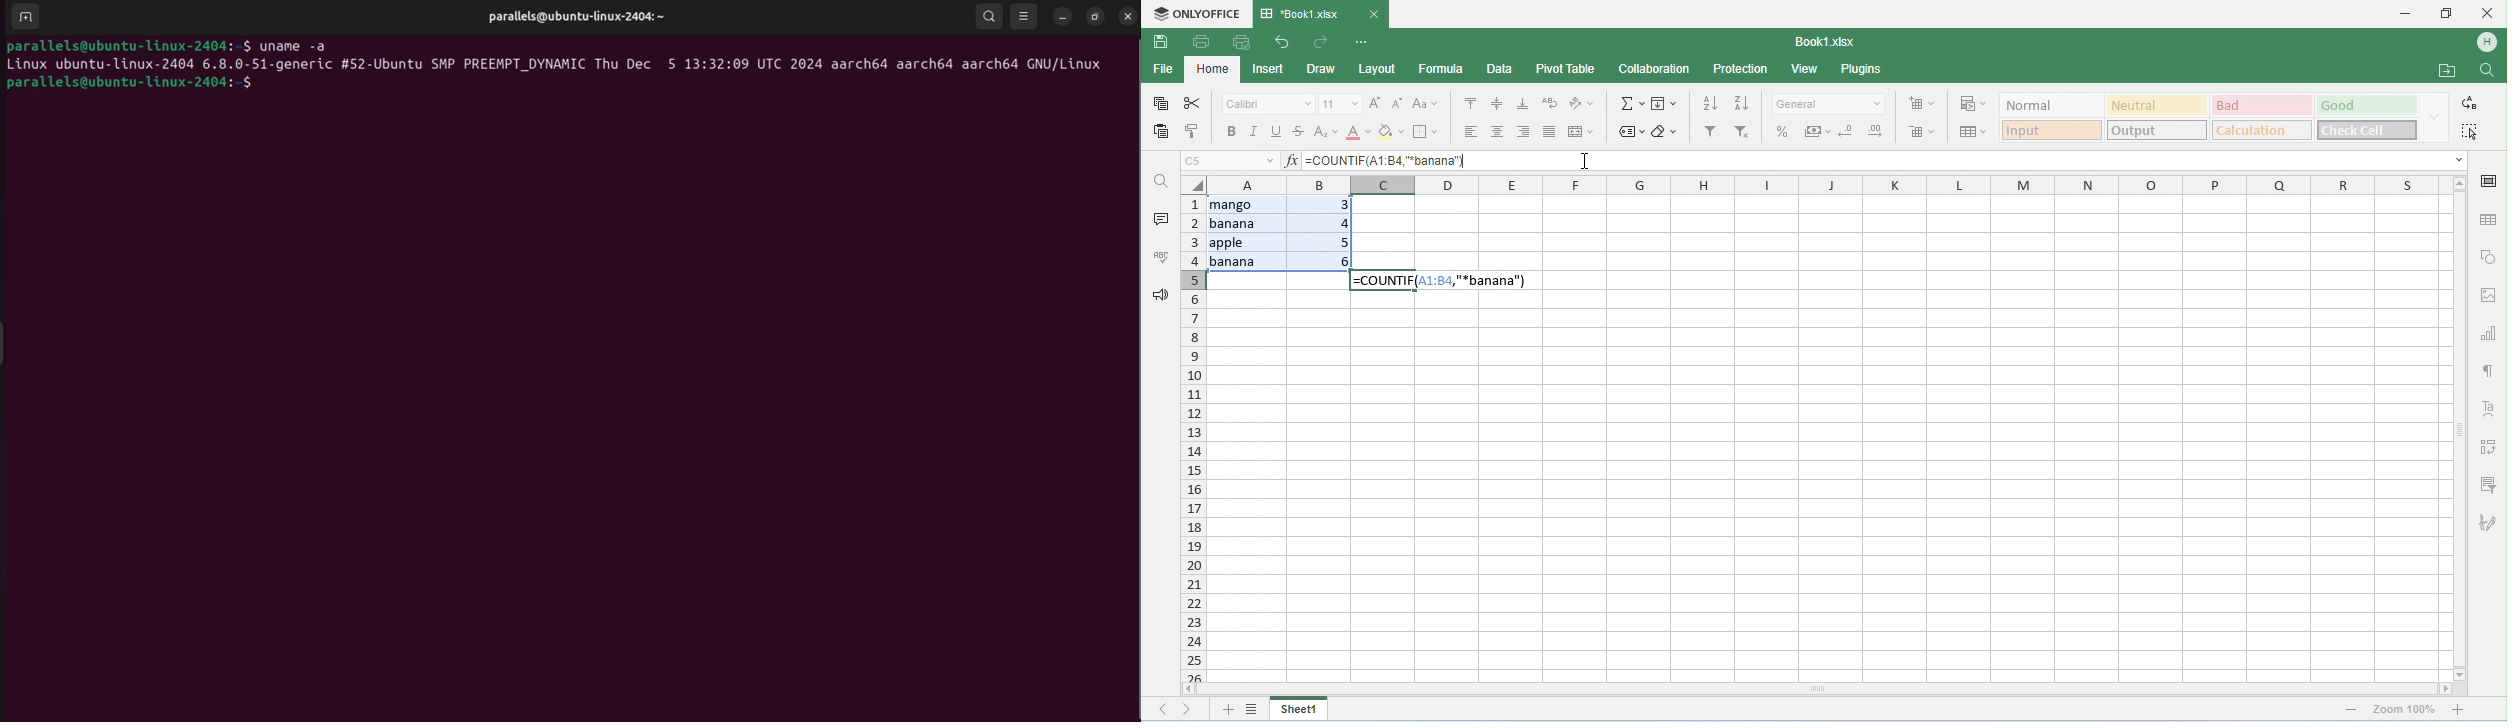  I want to click on 3, so click(1334, 204).